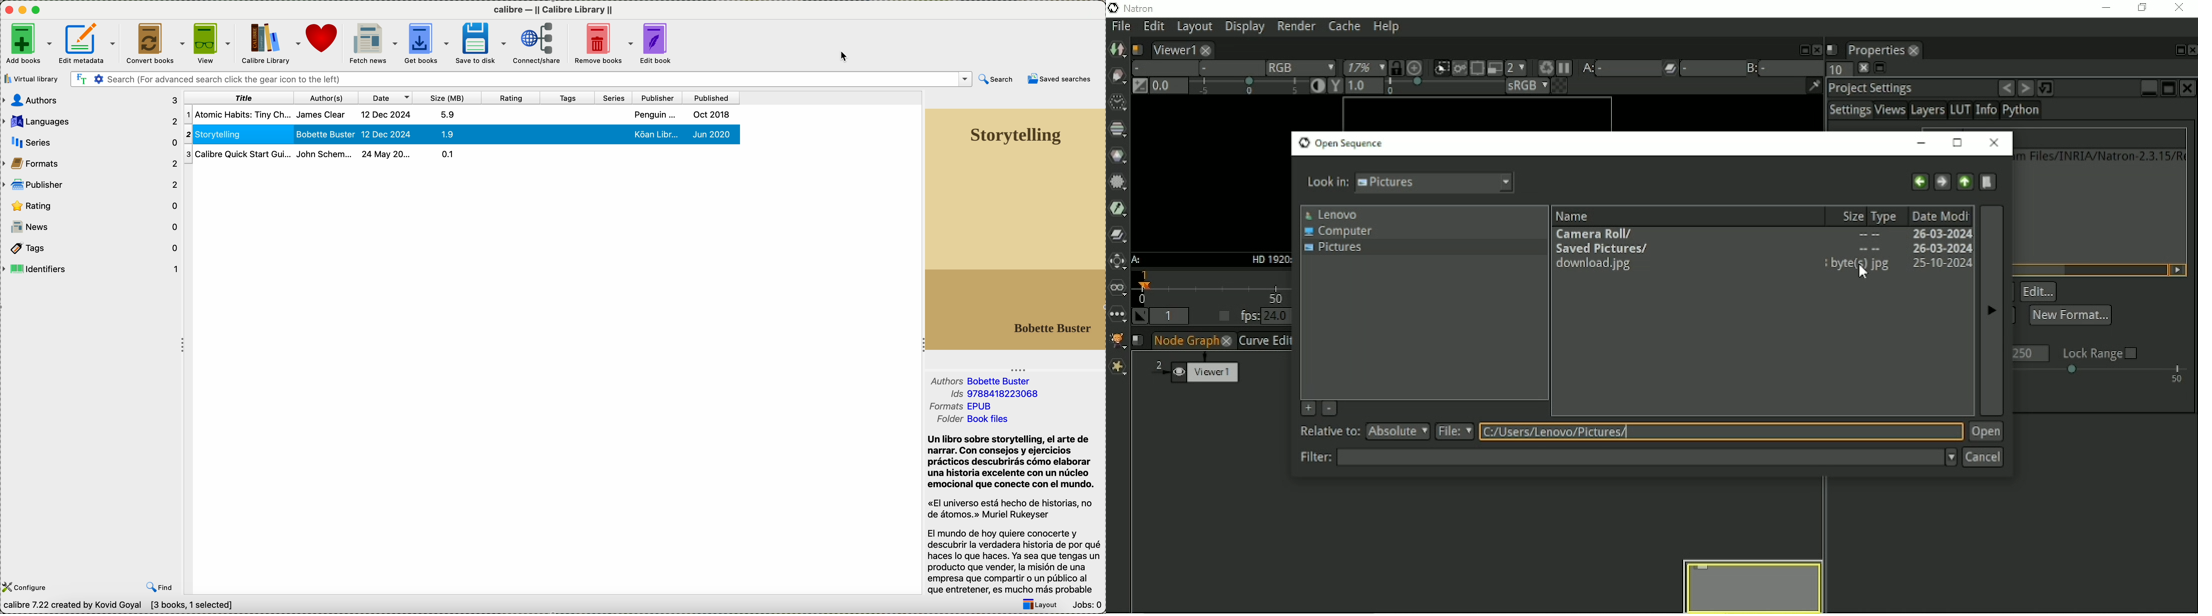 This screenshot has width=2212, height=616. Describe the element at coordinates (333, 154) in the screenshot. I see `calibre quick start guide` at that location.